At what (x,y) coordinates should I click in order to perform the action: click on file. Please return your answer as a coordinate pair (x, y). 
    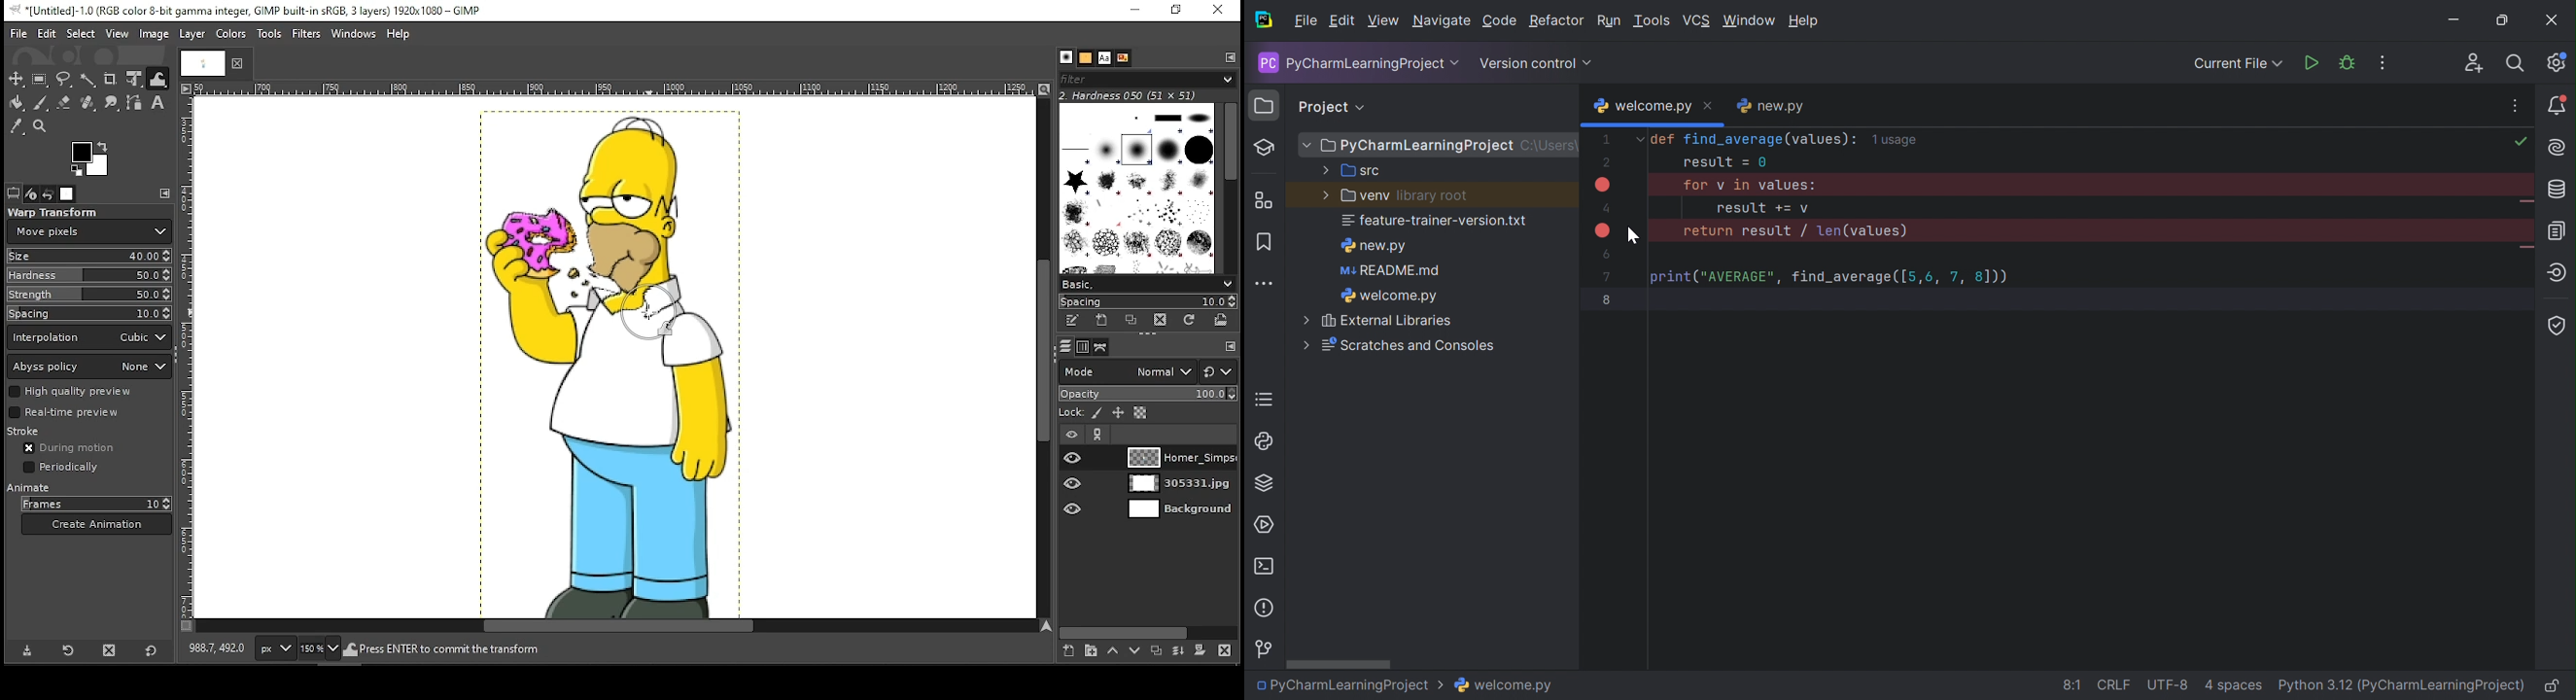
    Looking at the image, I should click on (19, 34).